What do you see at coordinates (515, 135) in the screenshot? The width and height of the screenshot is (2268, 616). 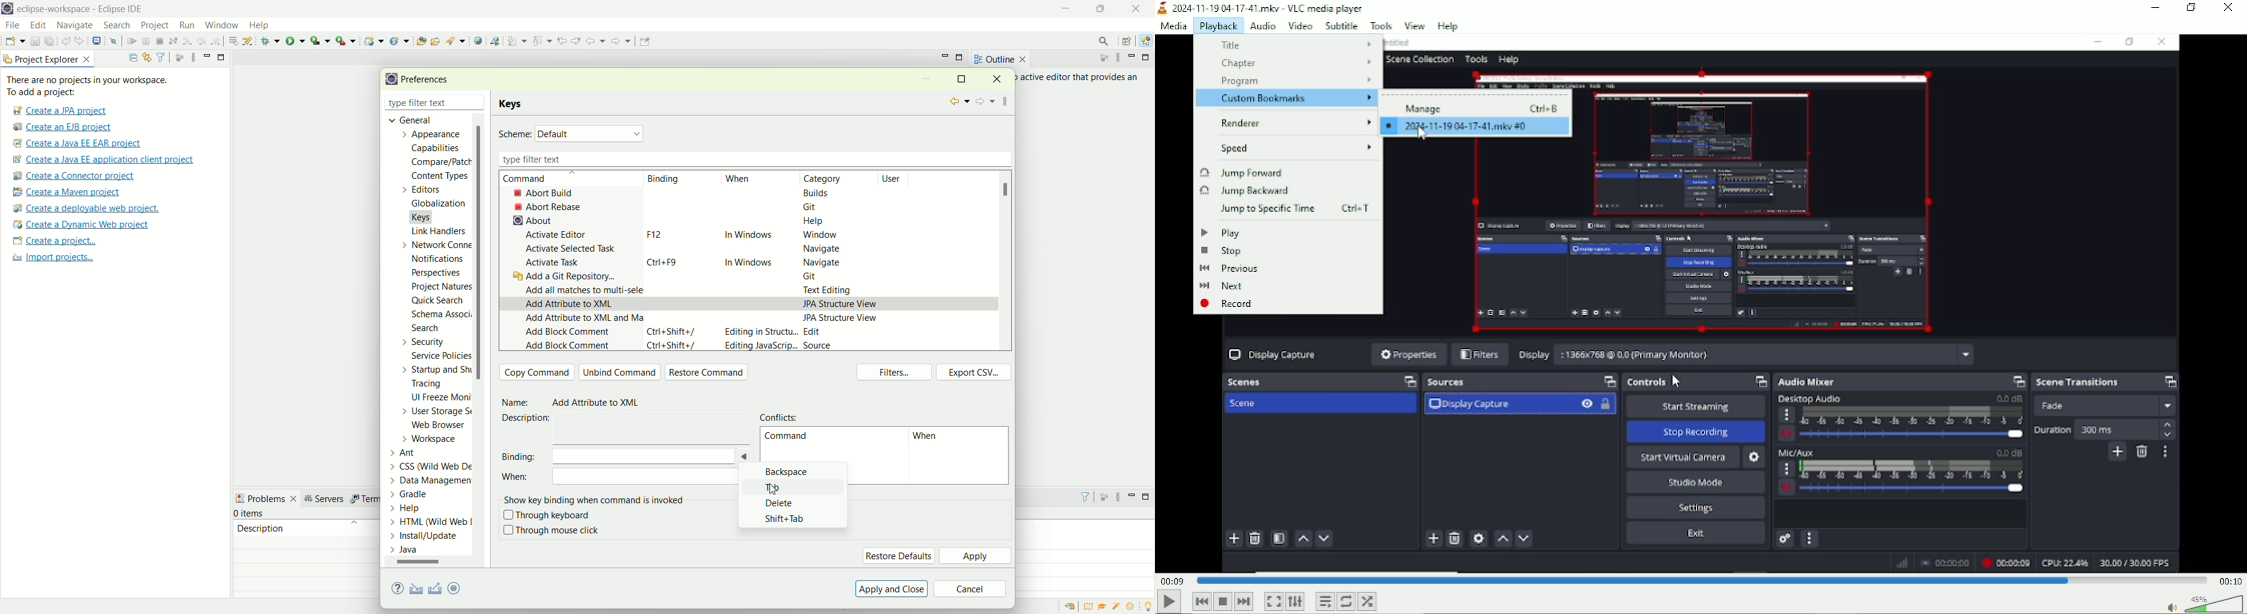 I see `scheme` at bounding box center [515, 135].